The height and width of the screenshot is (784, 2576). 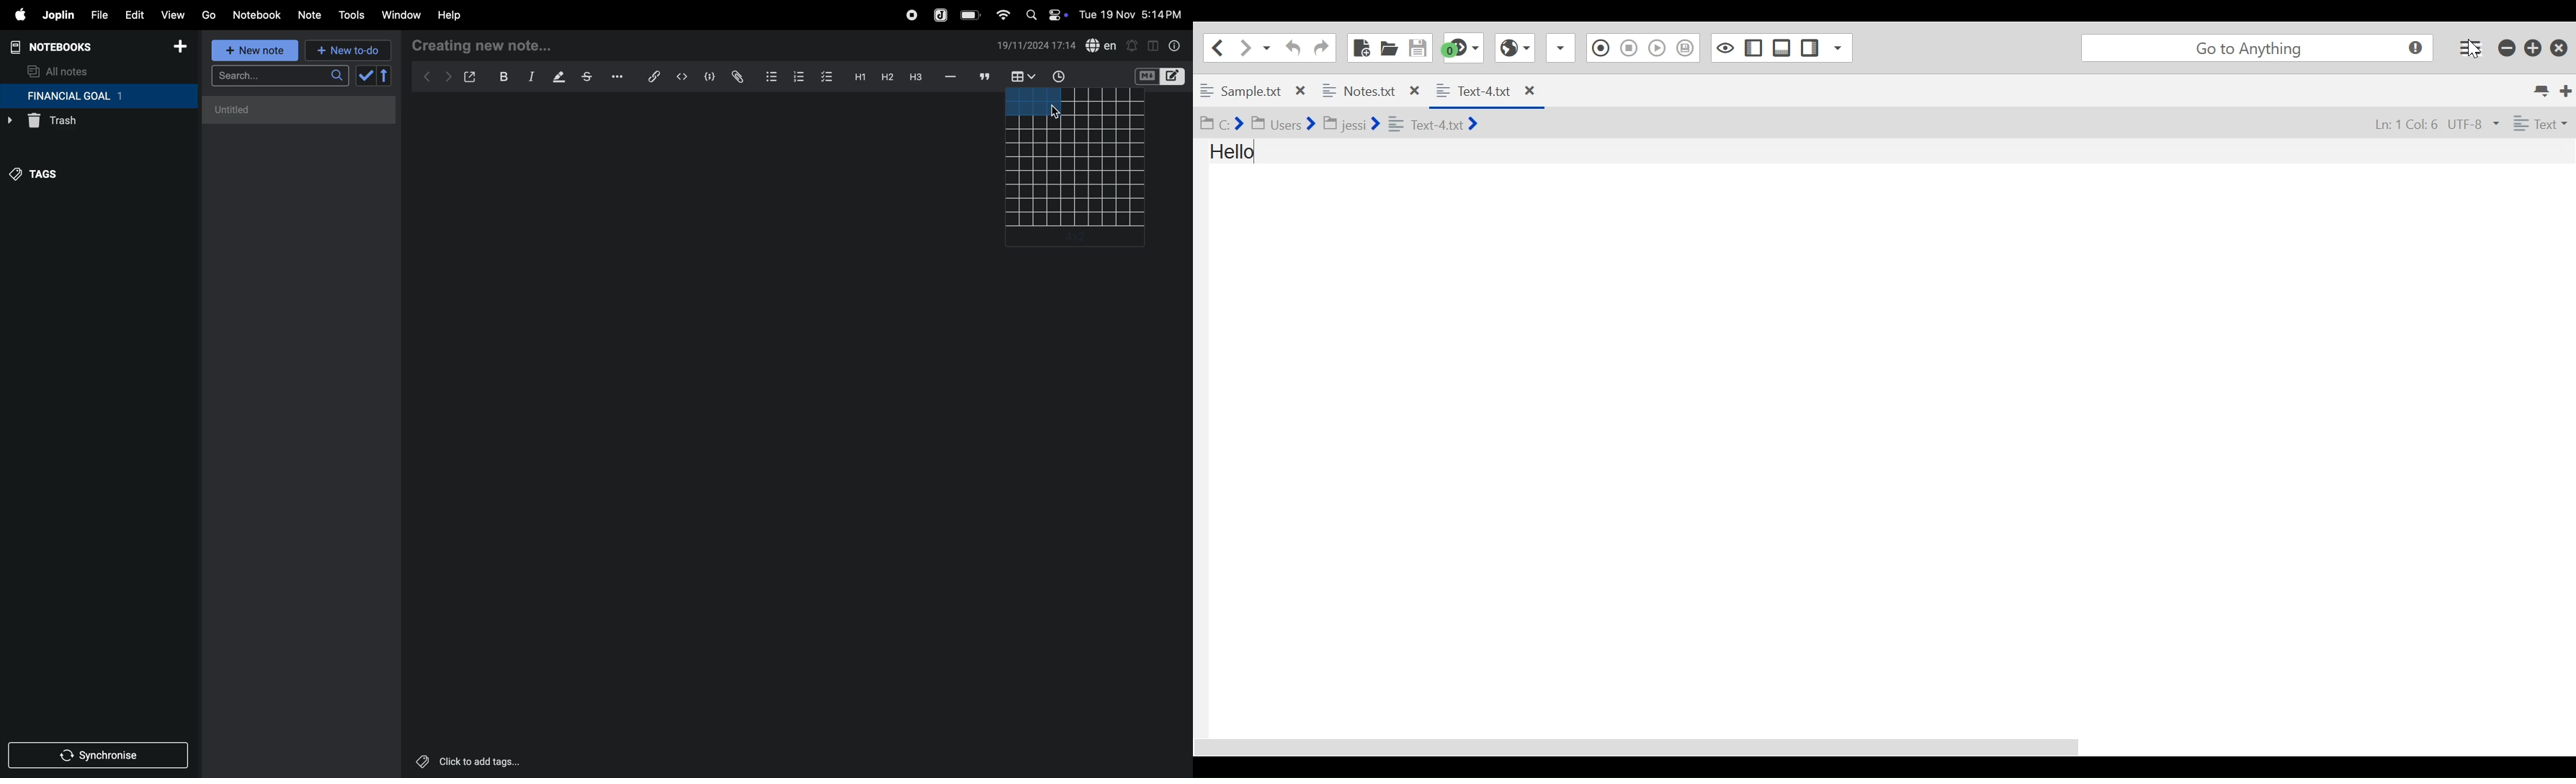 What do you see at coordinates (1134, 13) in the screenshot?
I see `date and time` at bounding box center [1134, 13].